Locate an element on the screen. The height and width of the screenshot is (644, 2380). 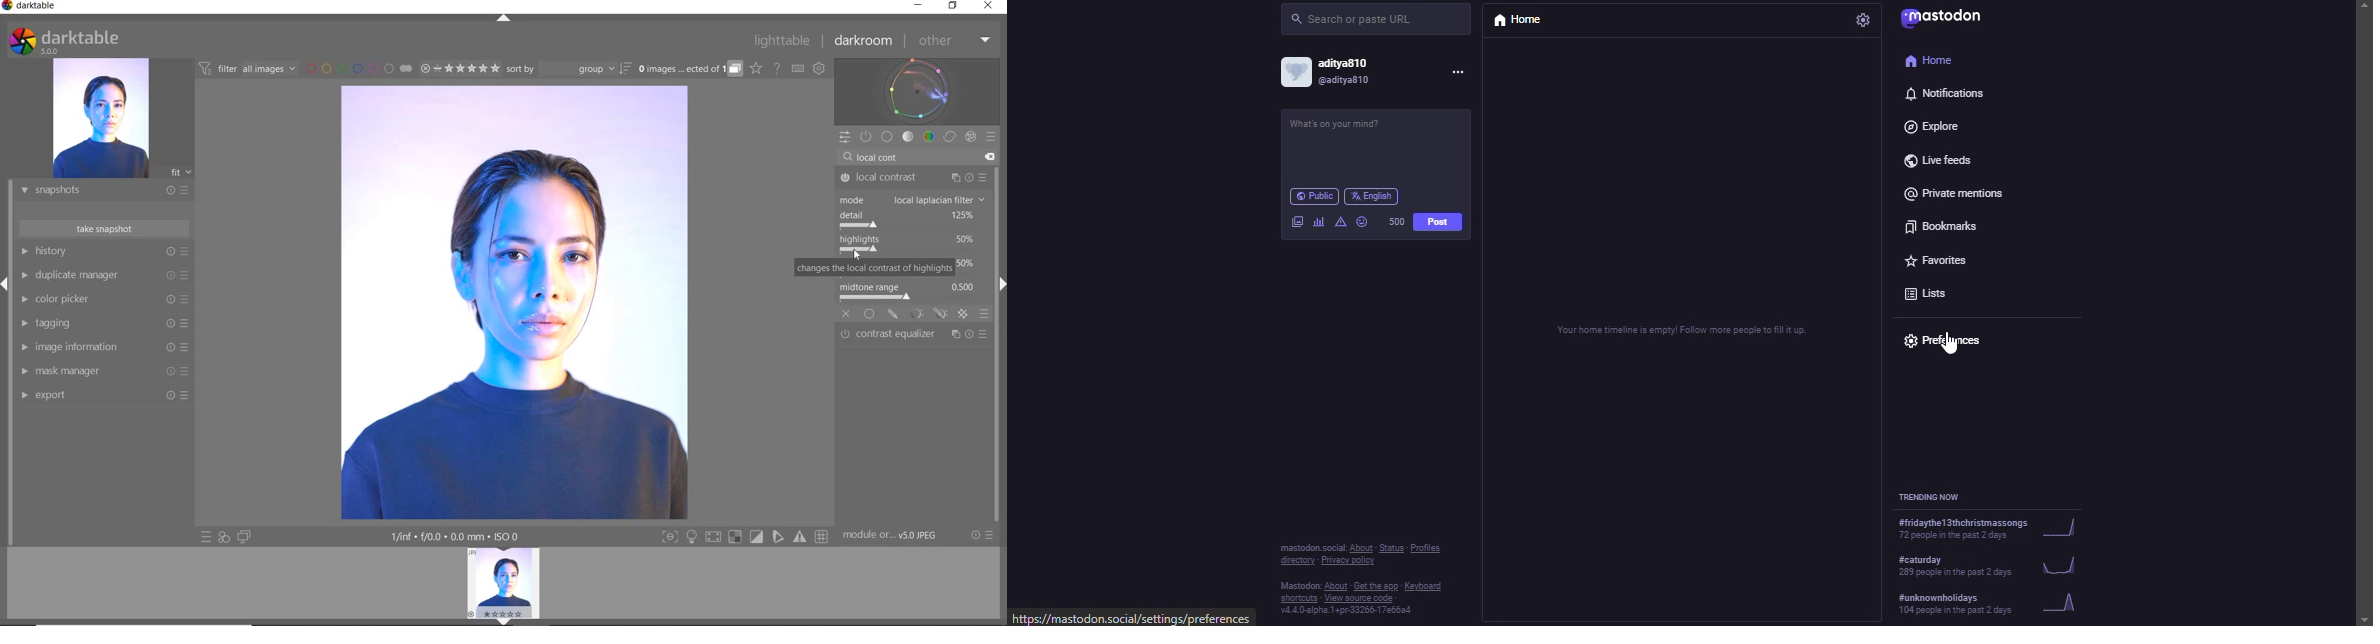
HISTORY is located at coordinates (105, 254).